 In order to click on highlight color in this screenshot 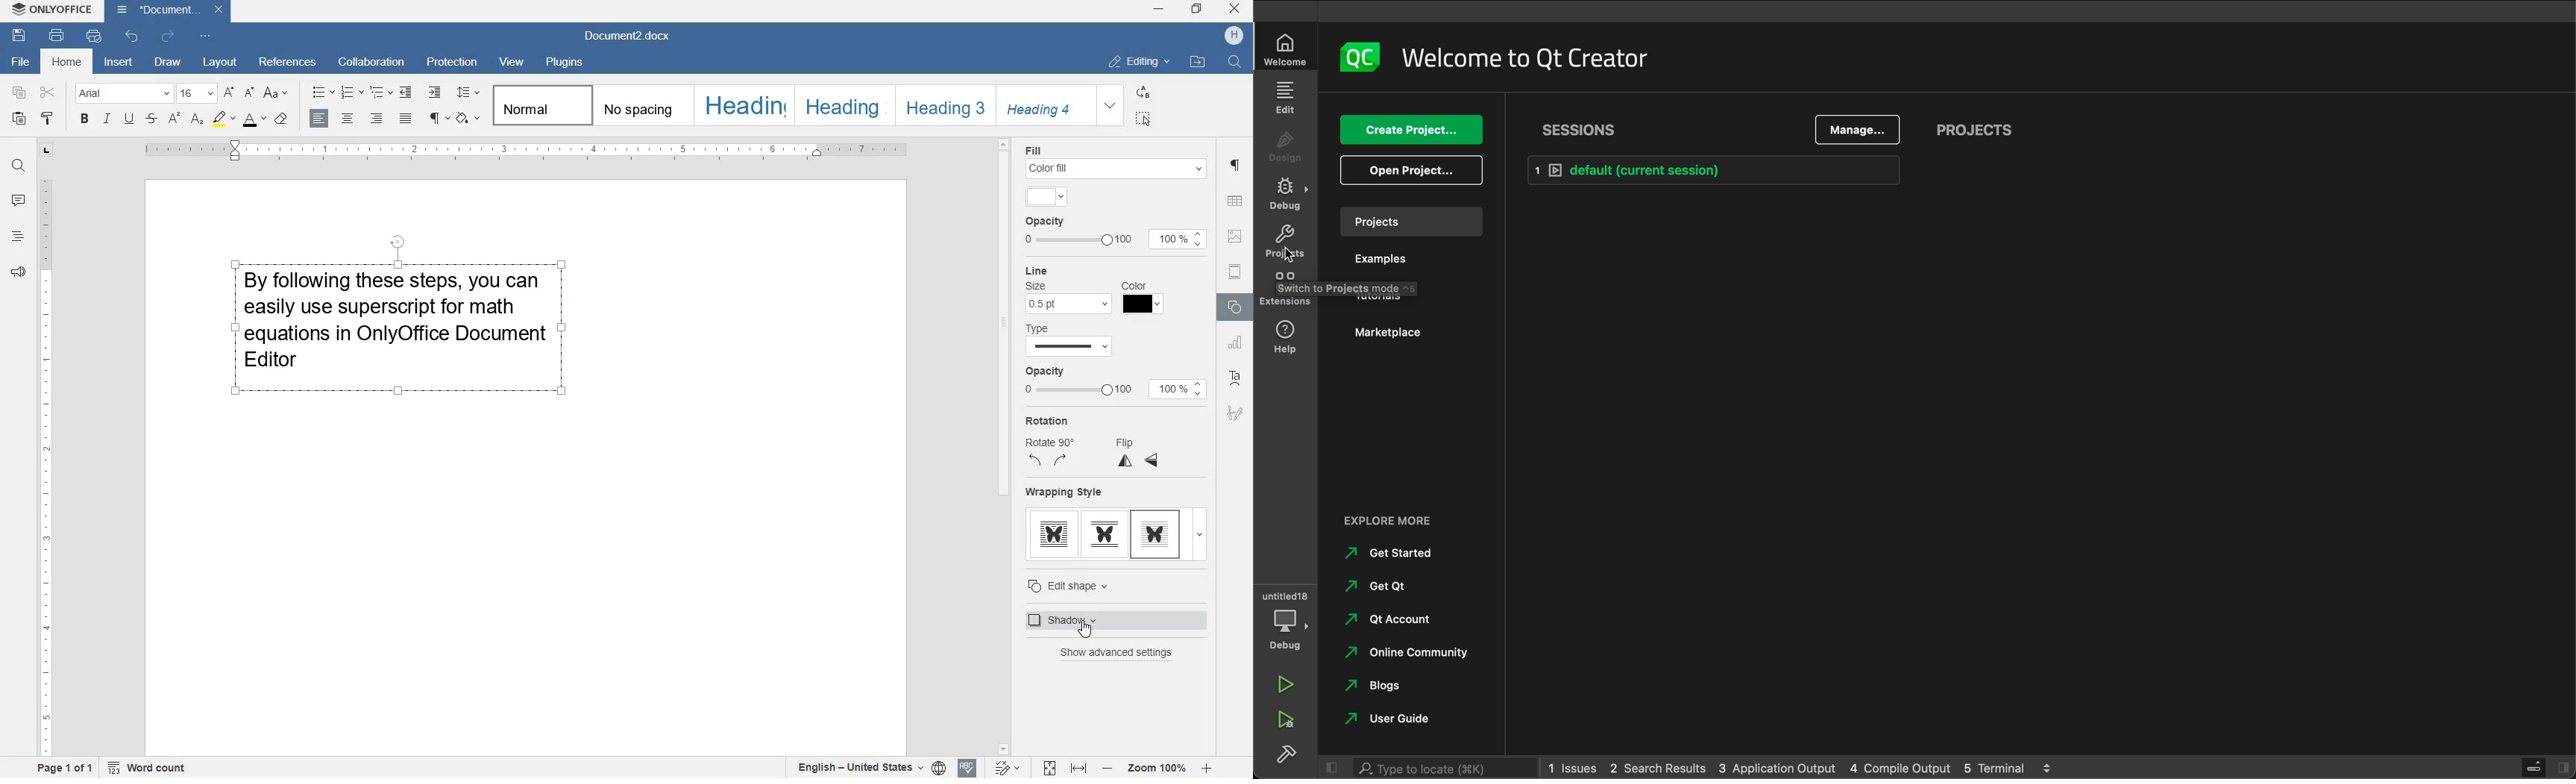, I will do `click(223, 119)`.